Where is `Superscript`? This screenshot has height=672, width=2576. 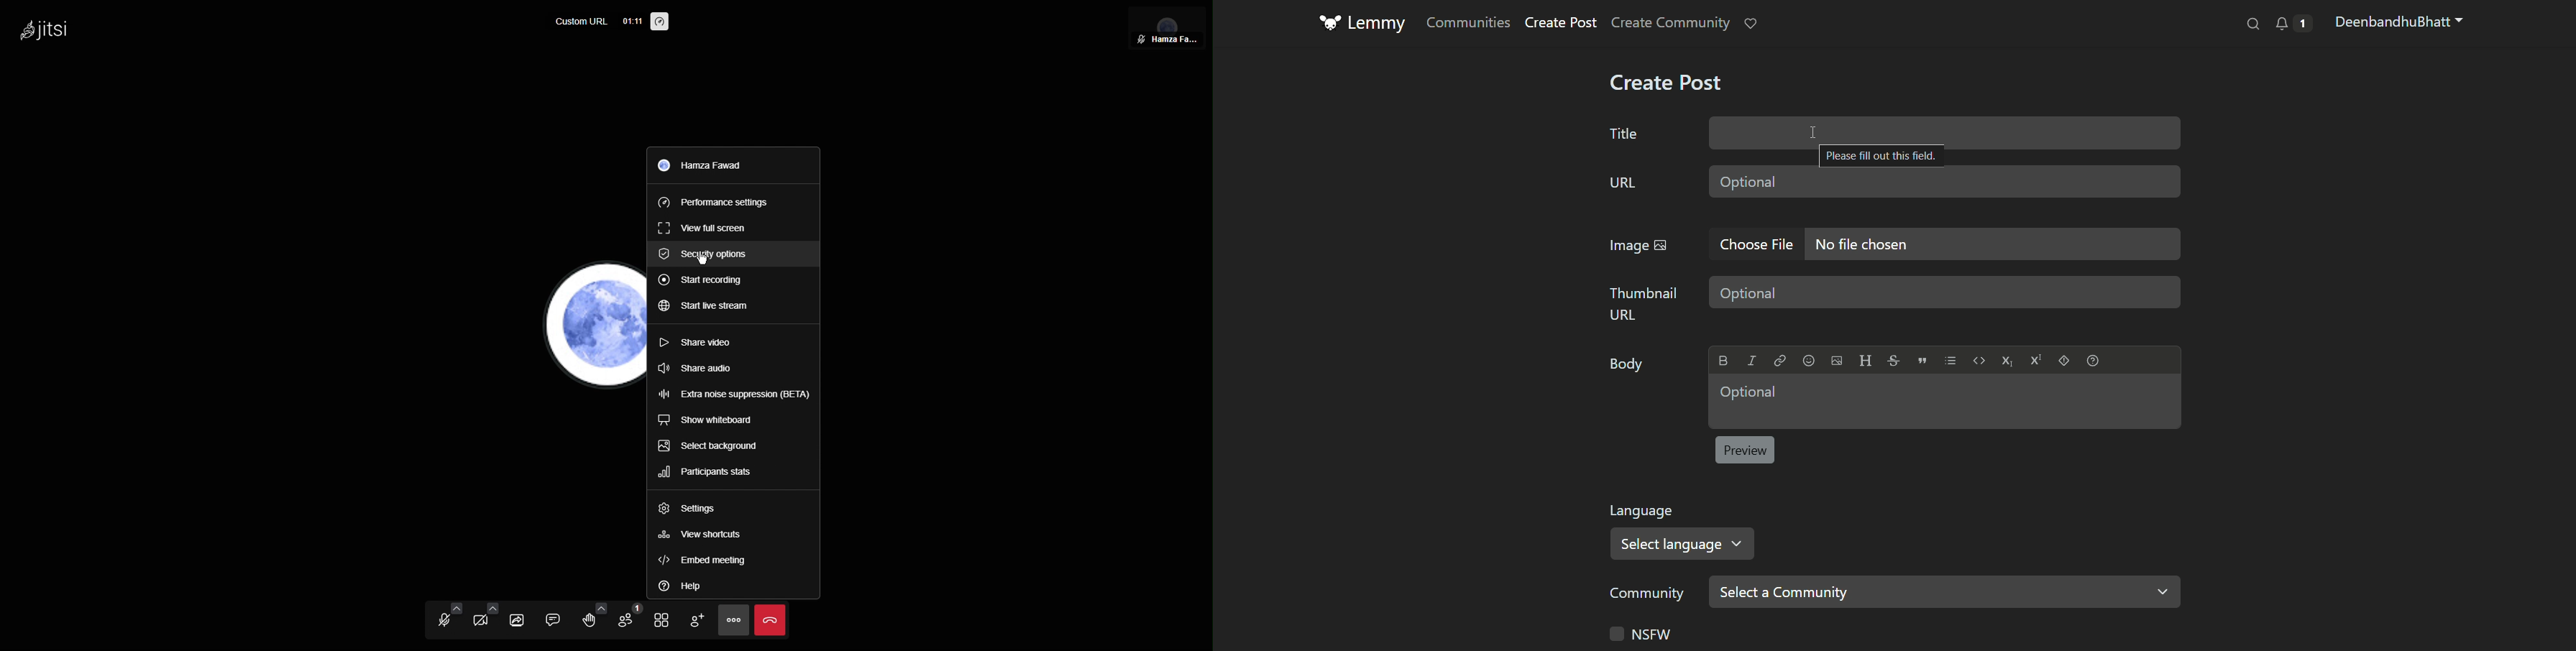 Superscript is located at coordinates (2035, 360).